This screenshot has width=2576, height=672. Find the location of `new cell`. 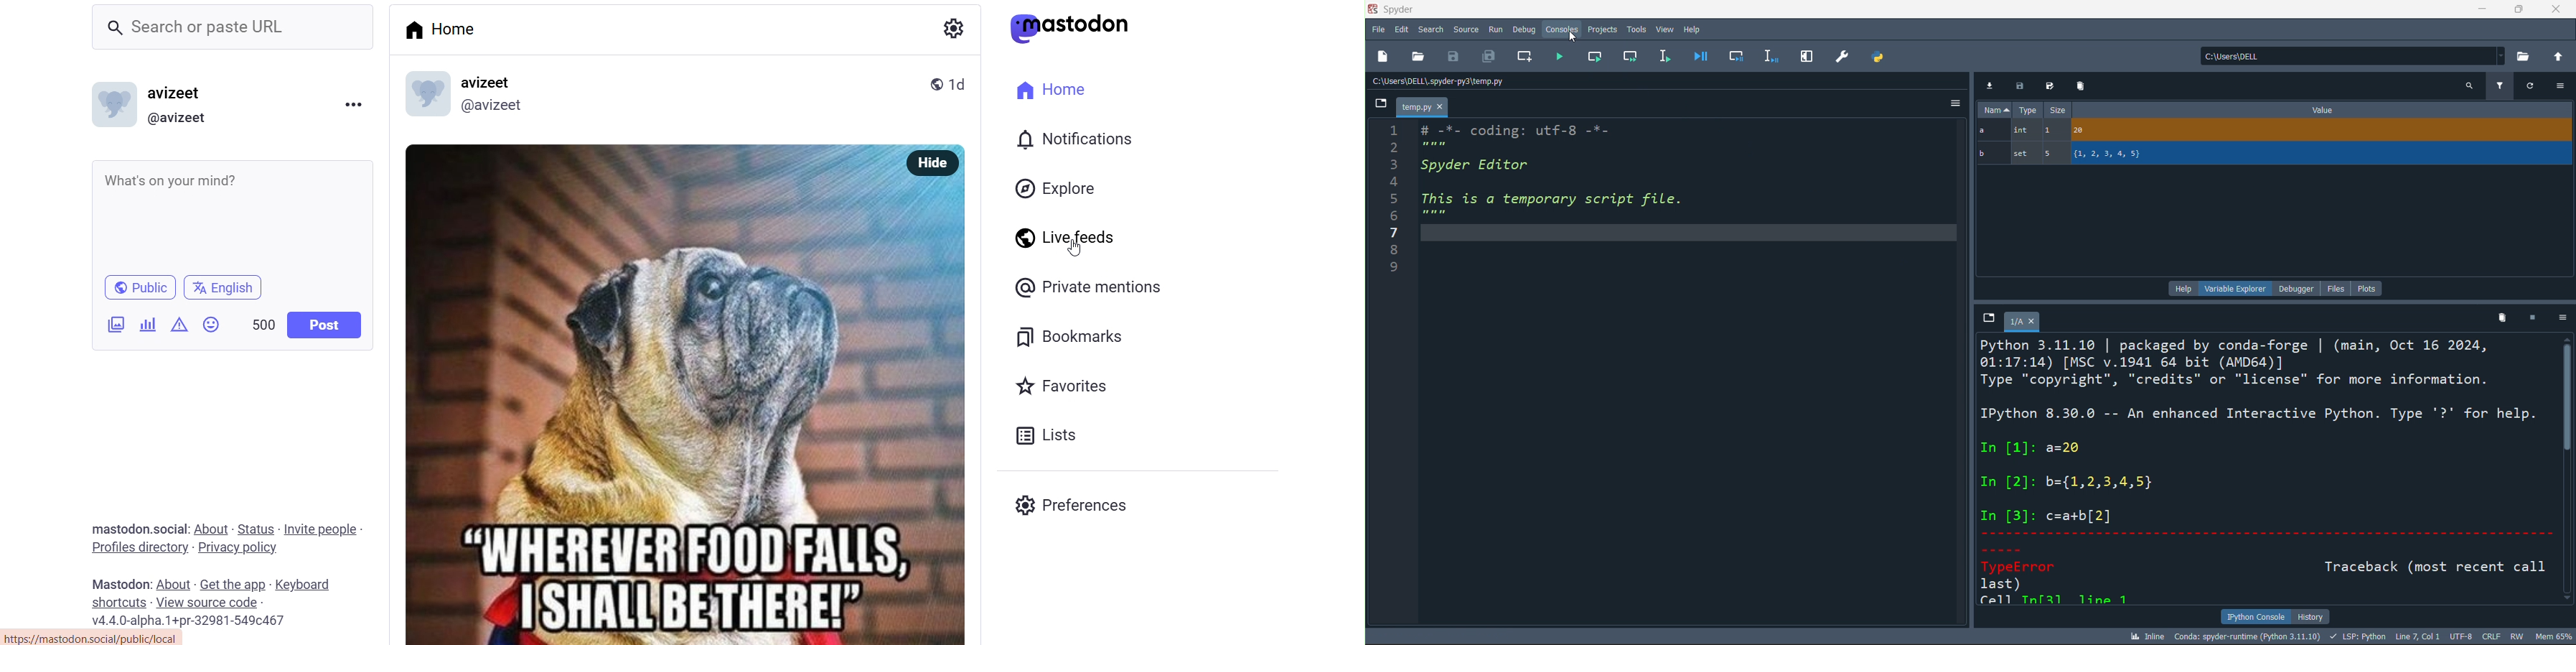

new cell is located at coordinates (1524, 57).